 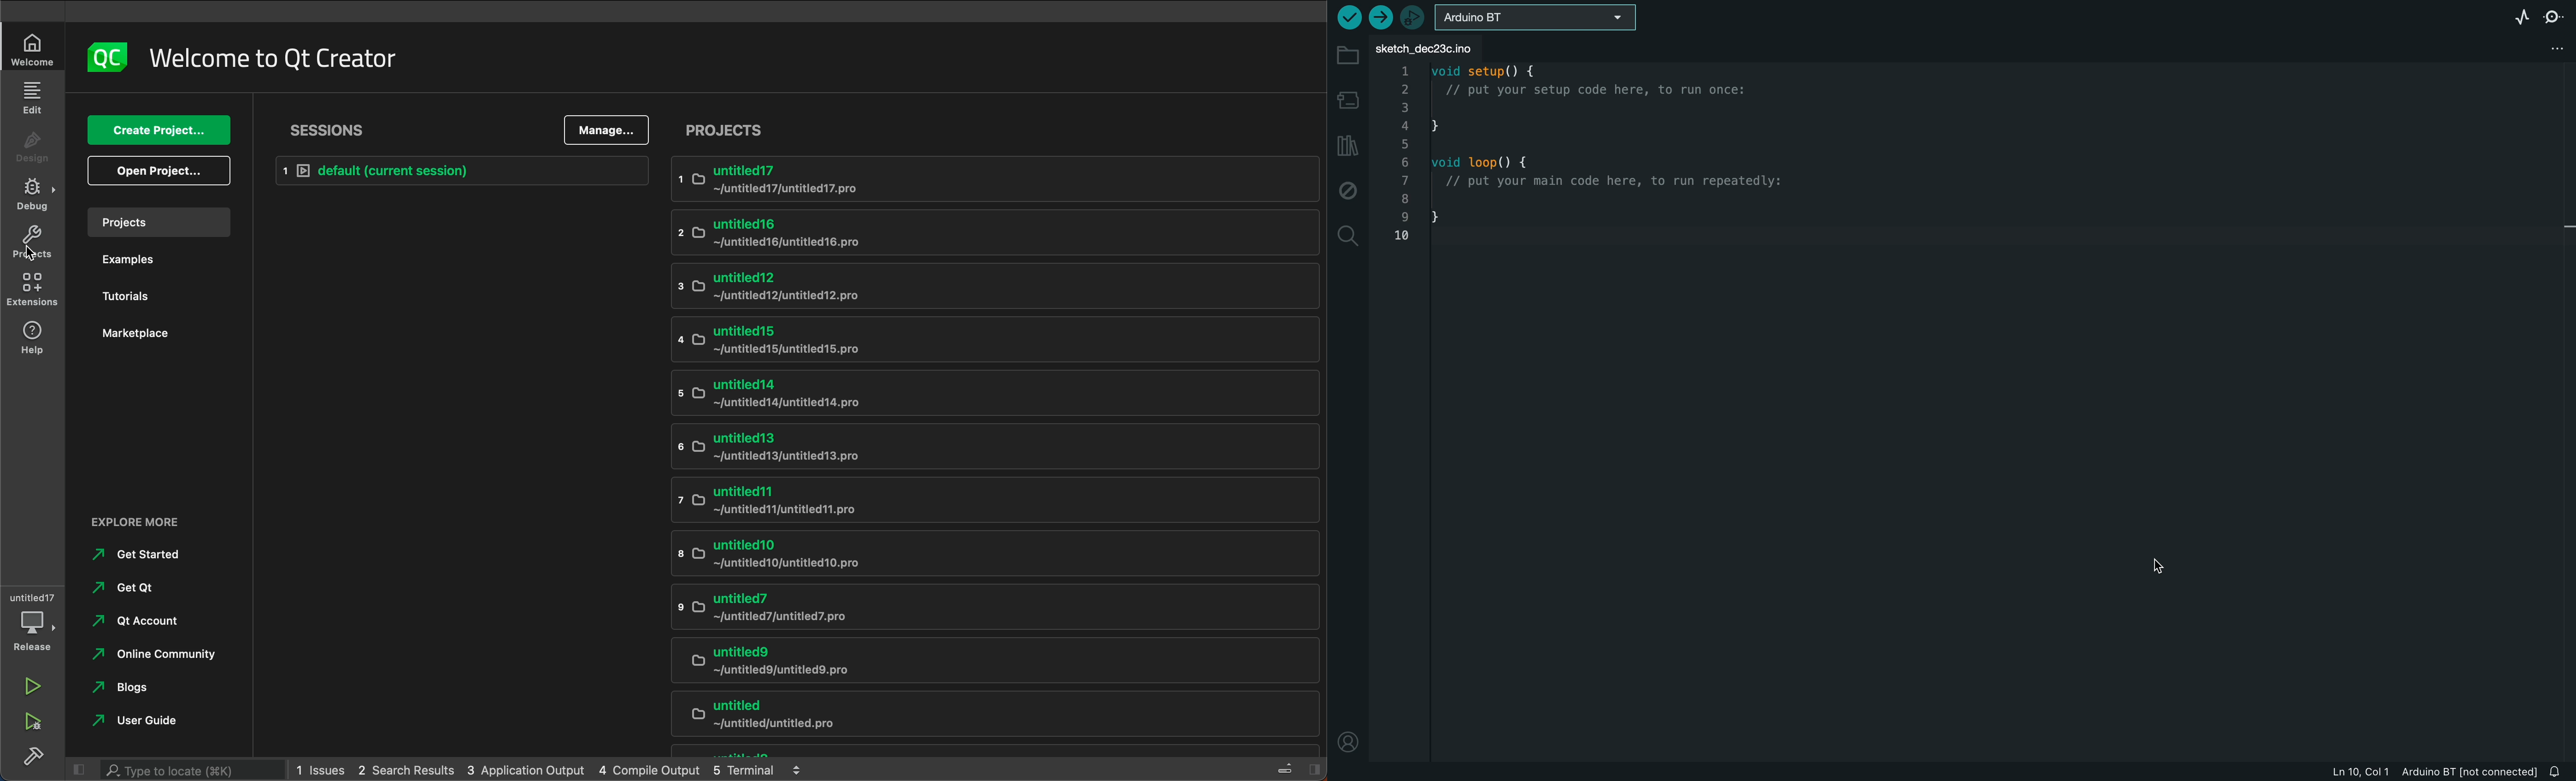 I want to click on examples, so click(x=156, y=260).